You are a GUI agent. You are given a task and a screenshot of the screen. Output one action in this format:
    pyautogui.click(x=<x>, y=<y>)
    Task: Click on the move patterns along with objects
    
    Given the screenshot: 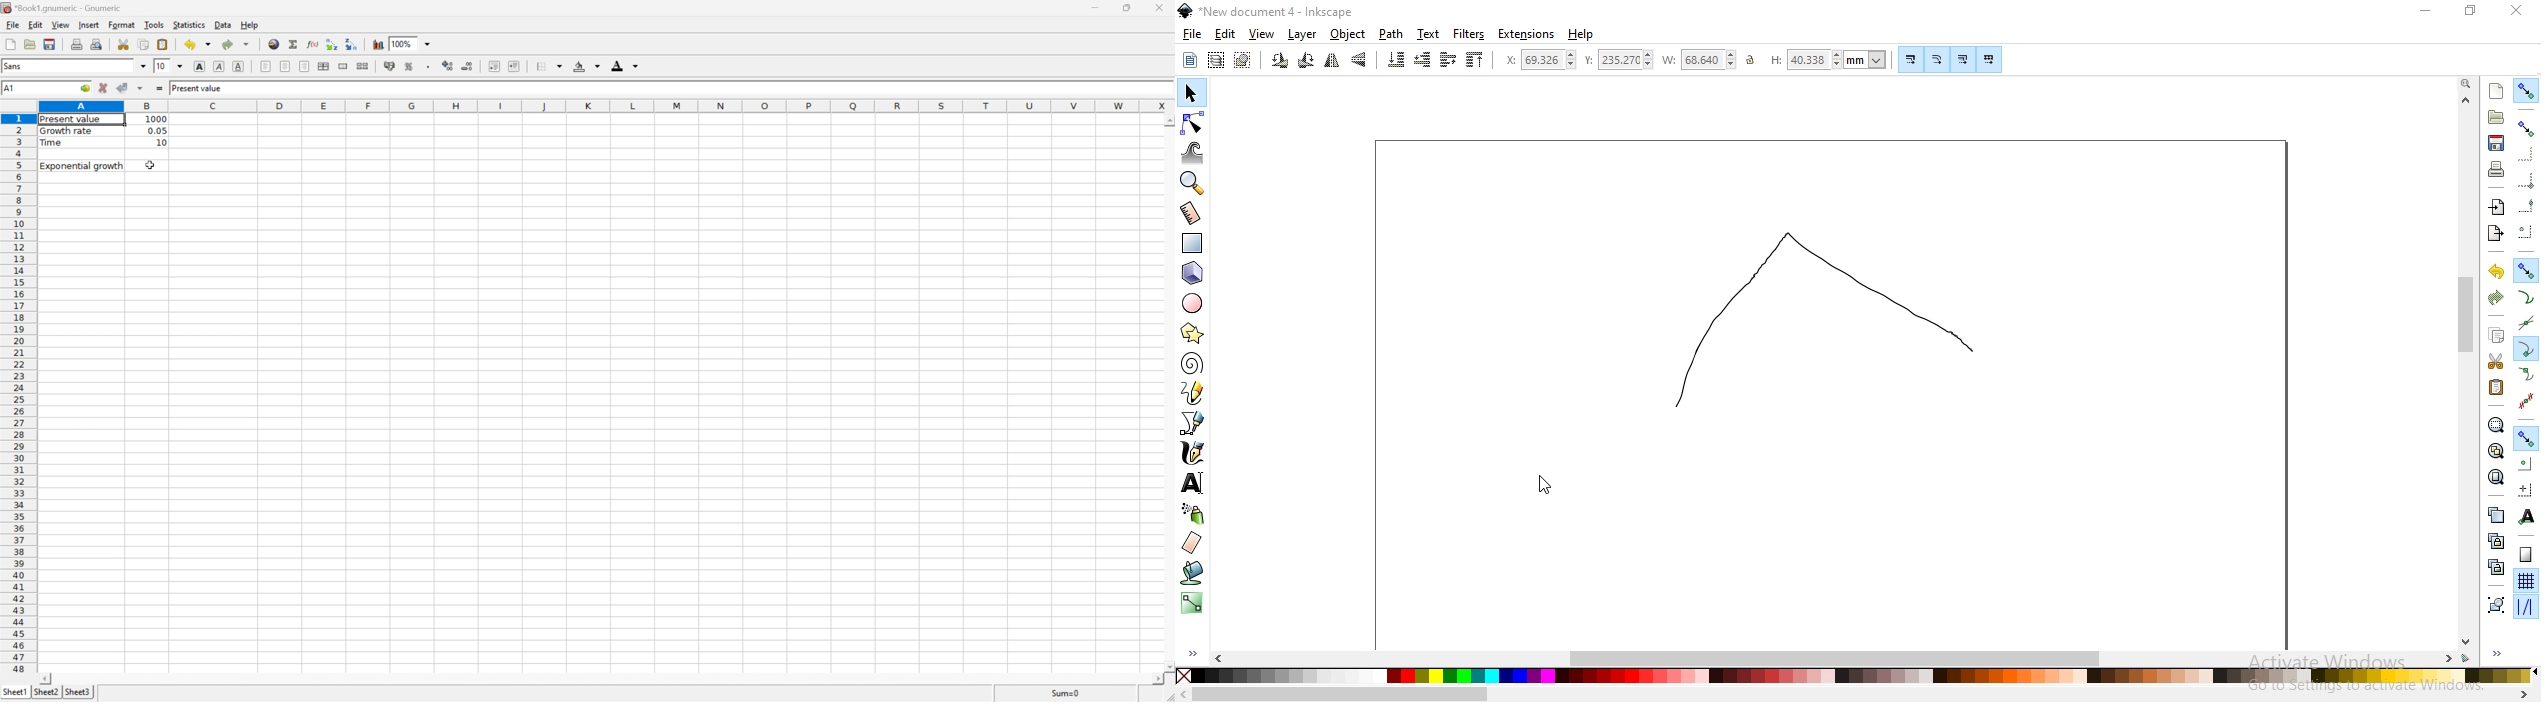 What is the action you would take?
    pyautogui.click(x=1990, y=59)
    